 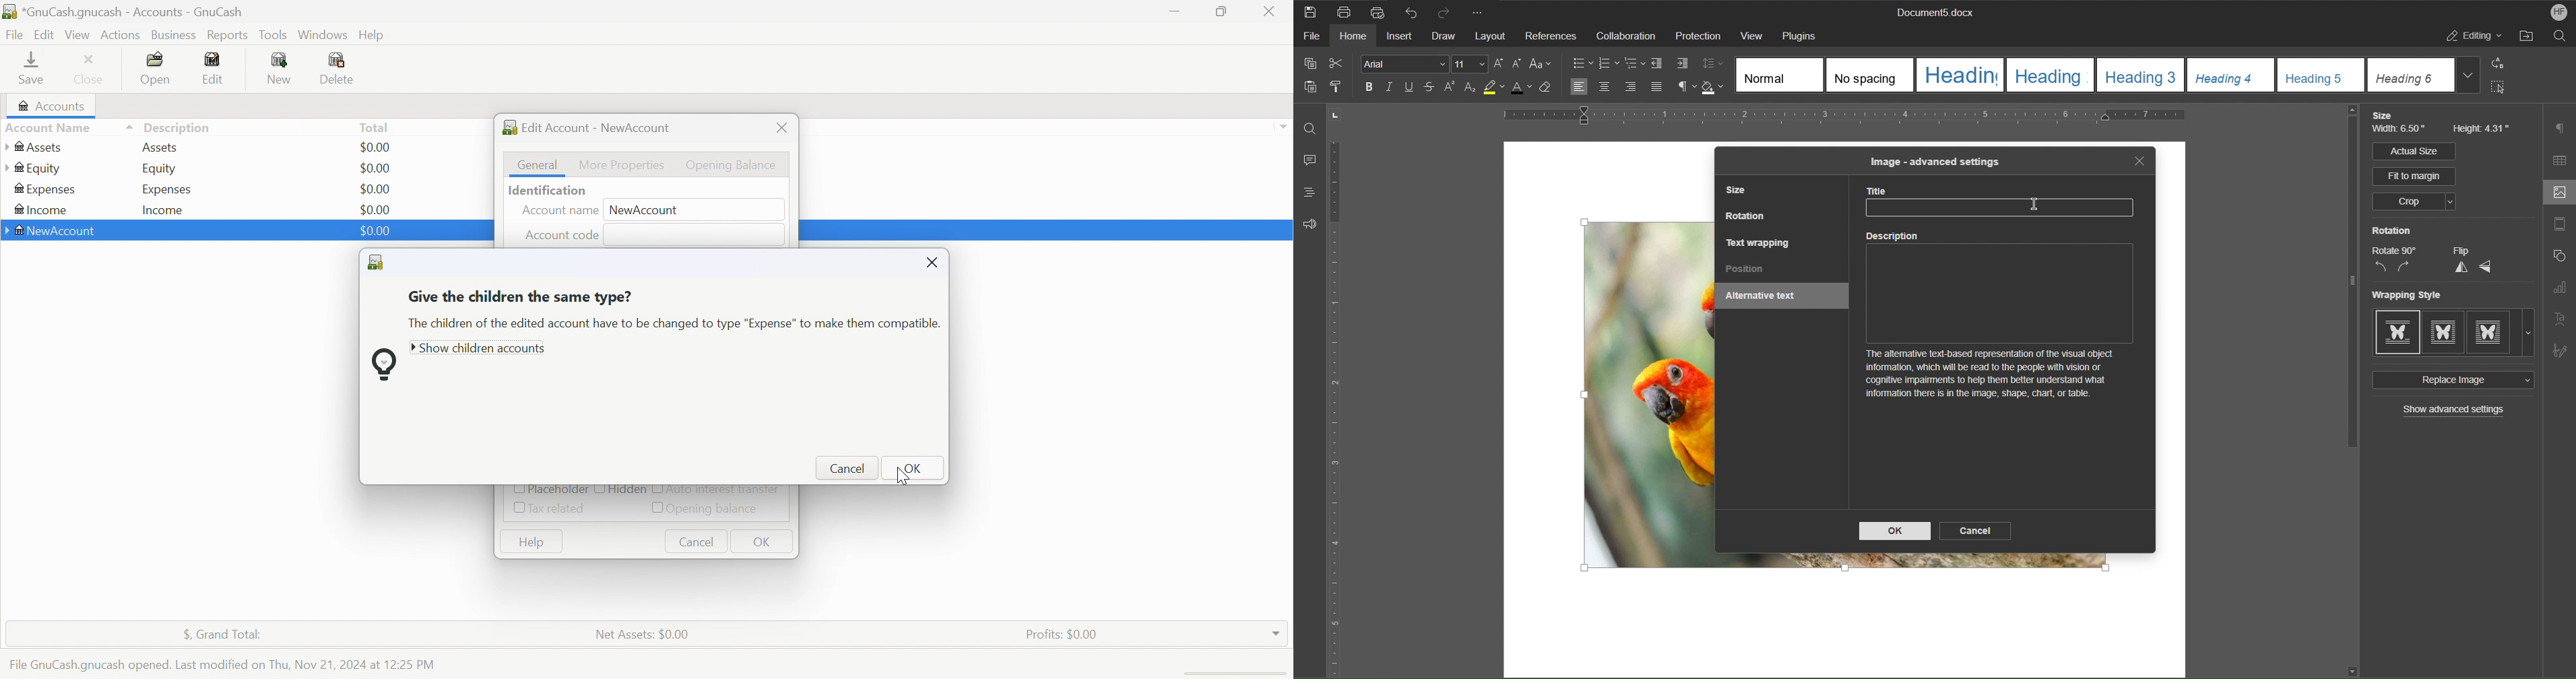 I want to click on Redo, so click(x=1448, y=11).